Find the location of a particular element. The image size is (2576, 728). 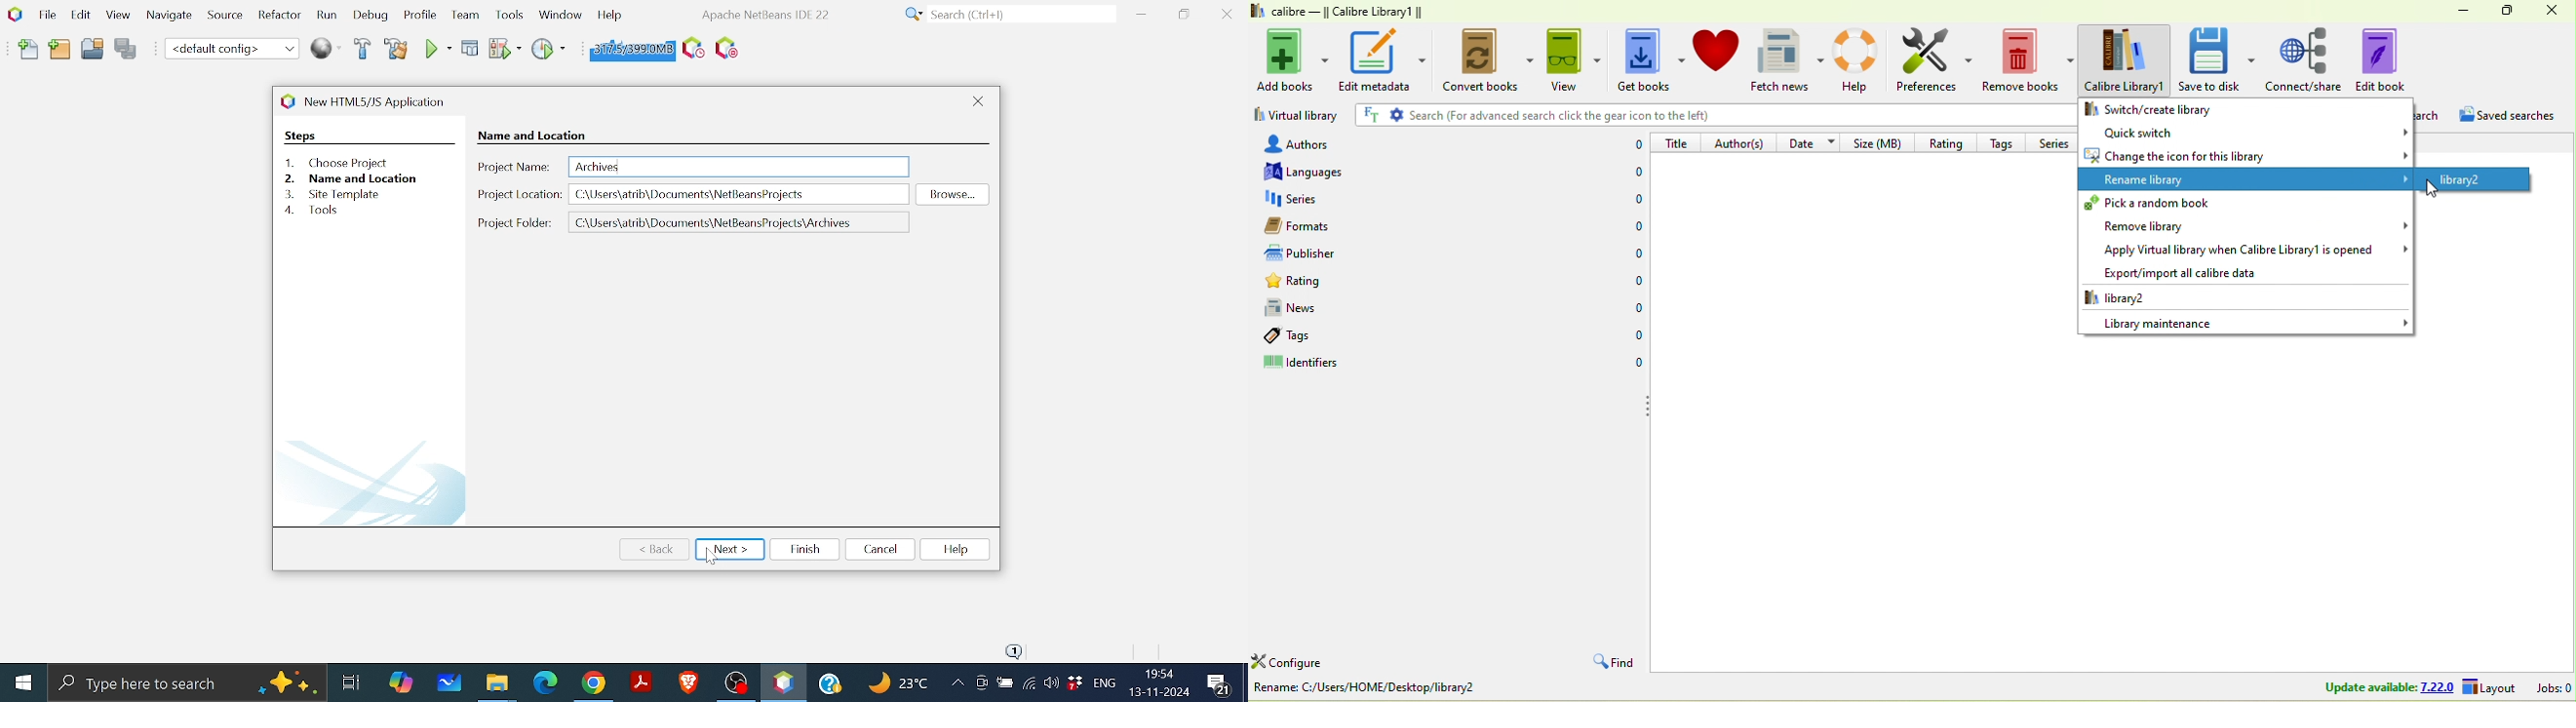

author(s) is located at coordinates (1742, 142).